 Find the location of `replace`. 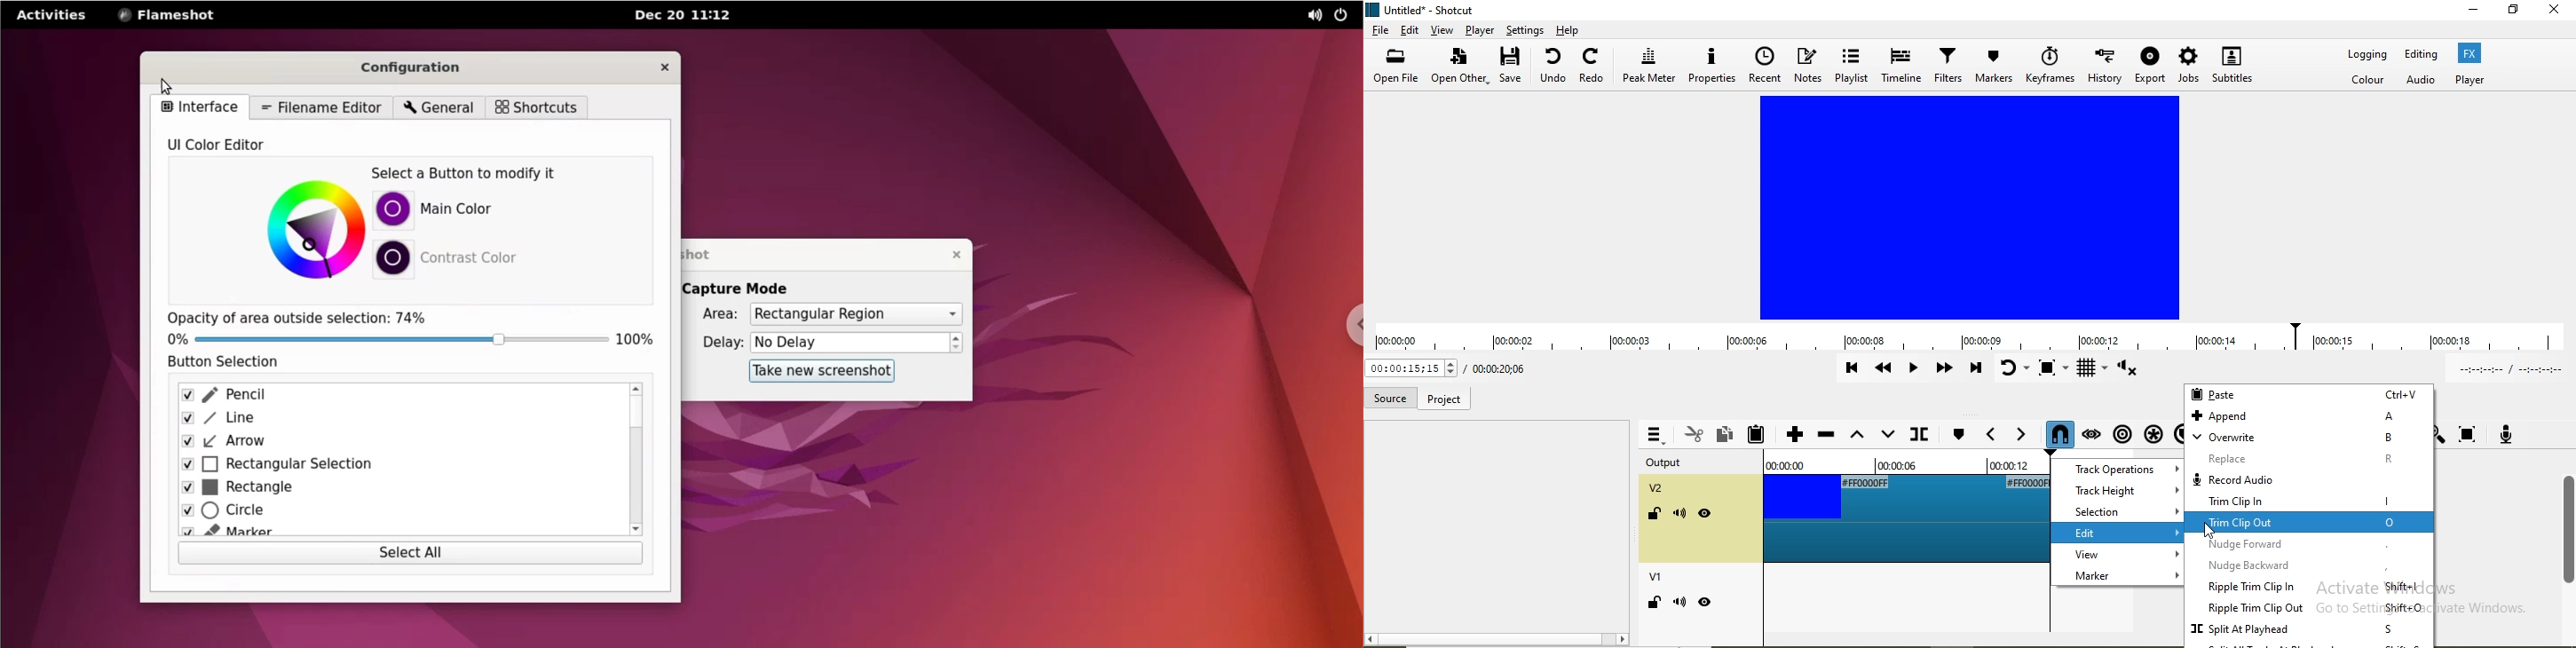

replace is located at coordinates (2310, 460).